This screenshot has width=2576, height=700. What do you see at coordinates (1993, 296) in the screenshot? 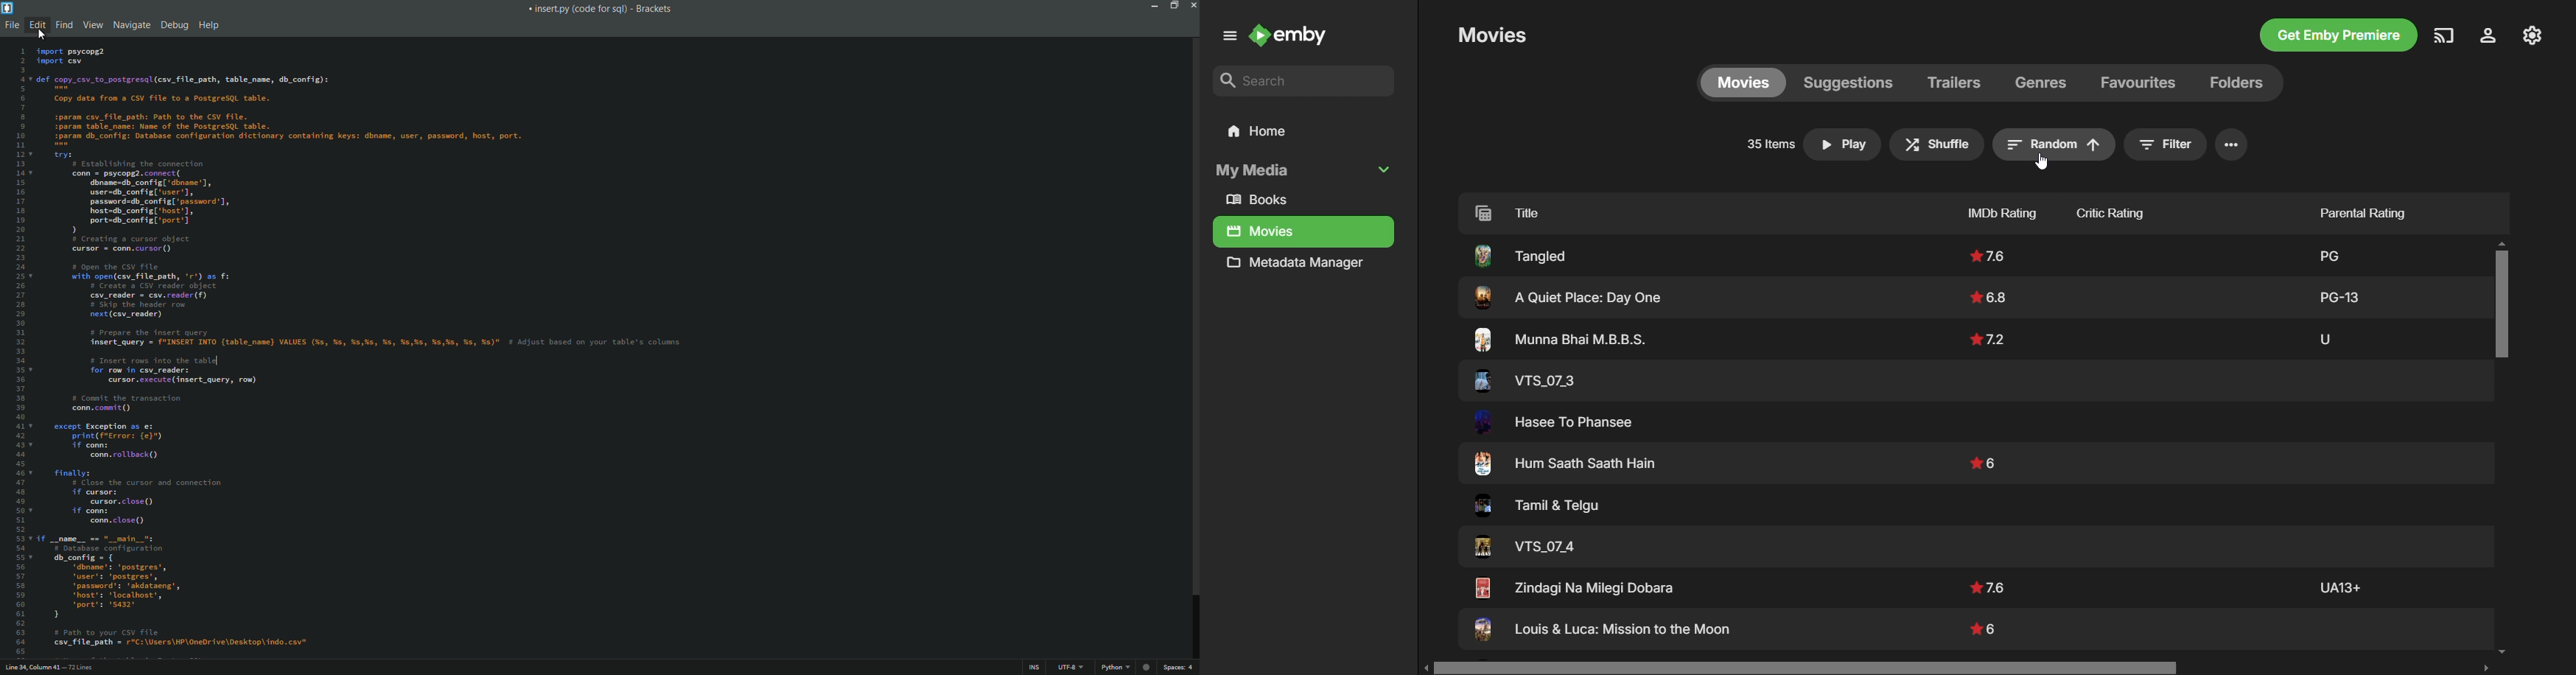
I see `` at bounding box center [1993, 296].